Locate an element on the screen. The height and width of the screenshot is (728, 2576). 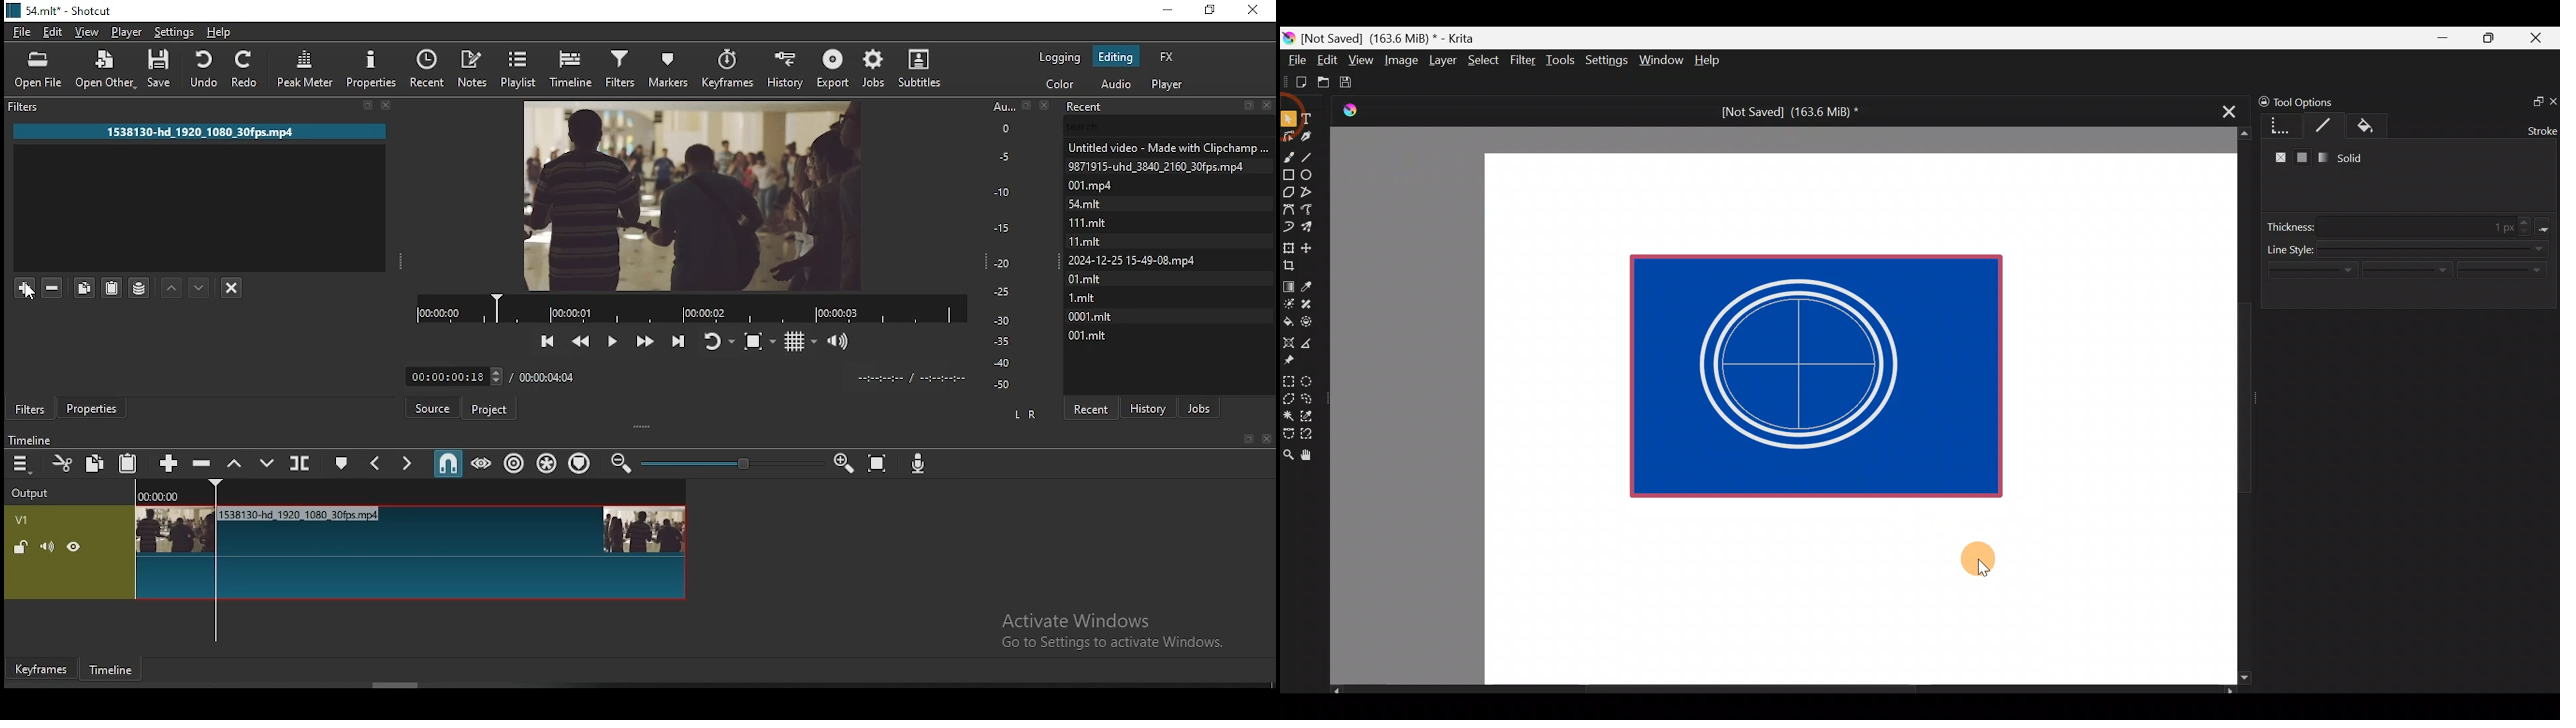
play quickly forwards is located at coordinates (643, 340).